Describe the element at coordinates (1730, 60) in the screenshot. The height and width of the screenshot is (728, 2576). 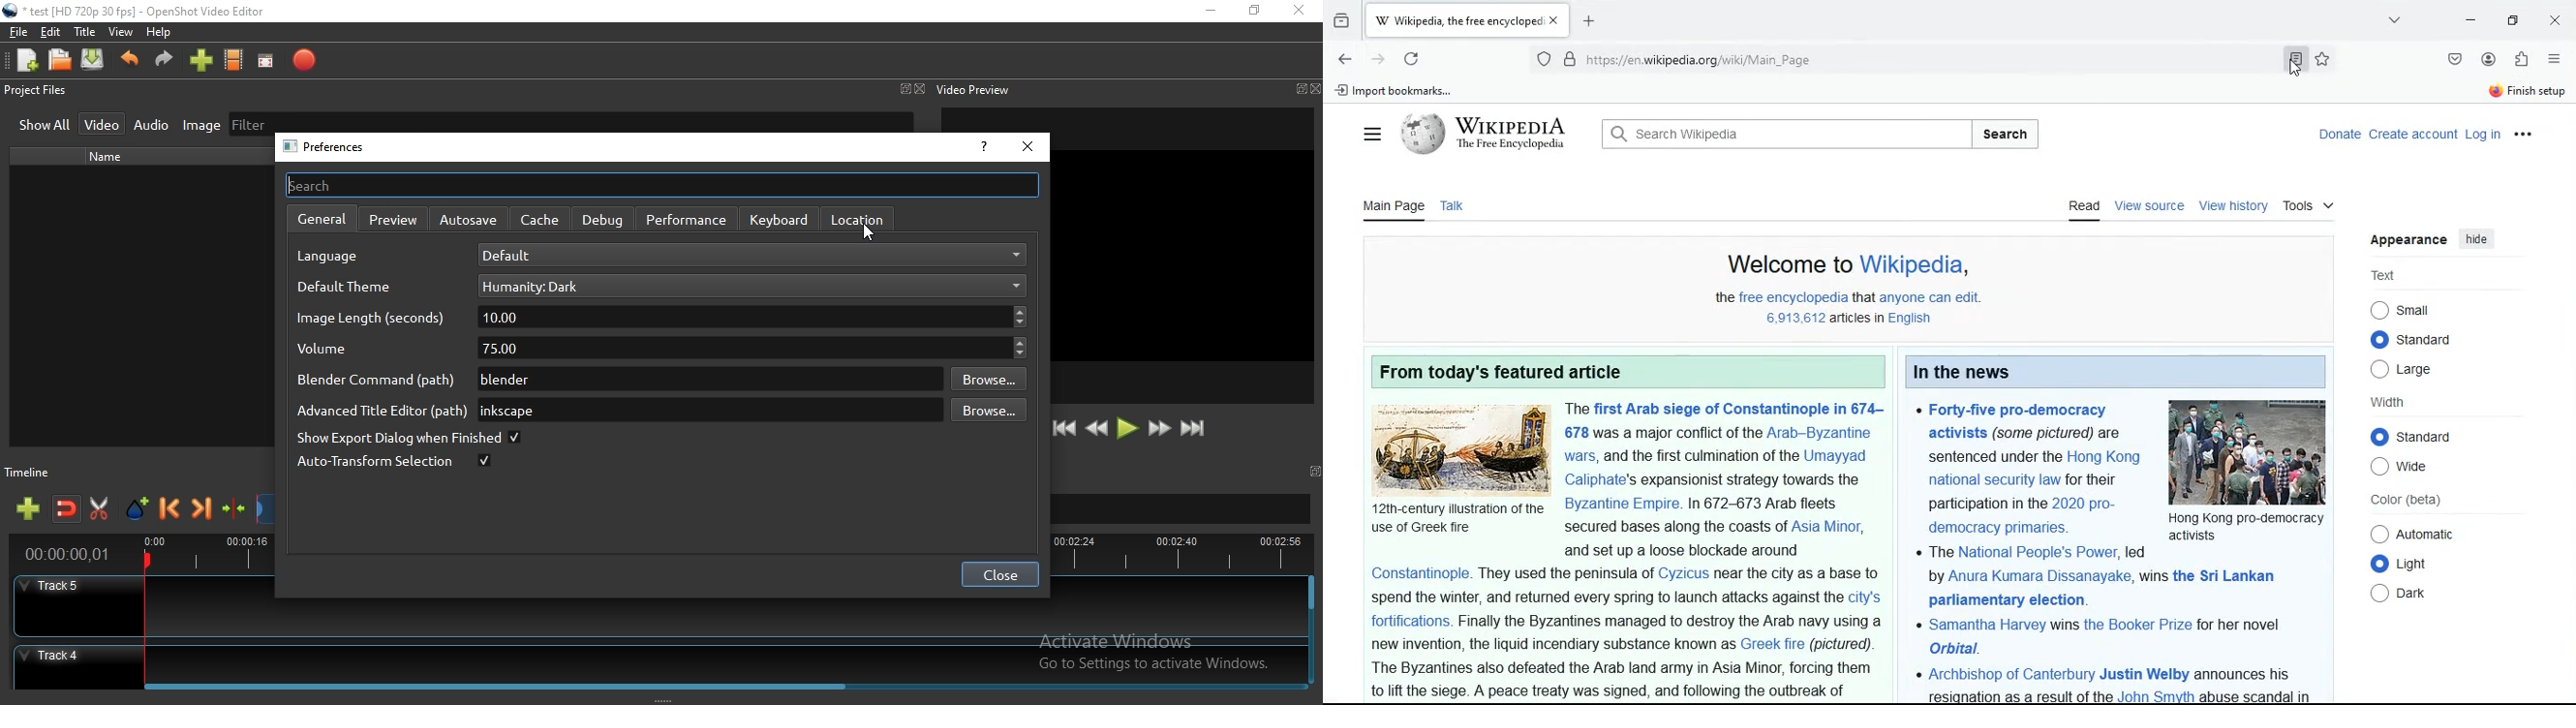
I see `url` at that location.